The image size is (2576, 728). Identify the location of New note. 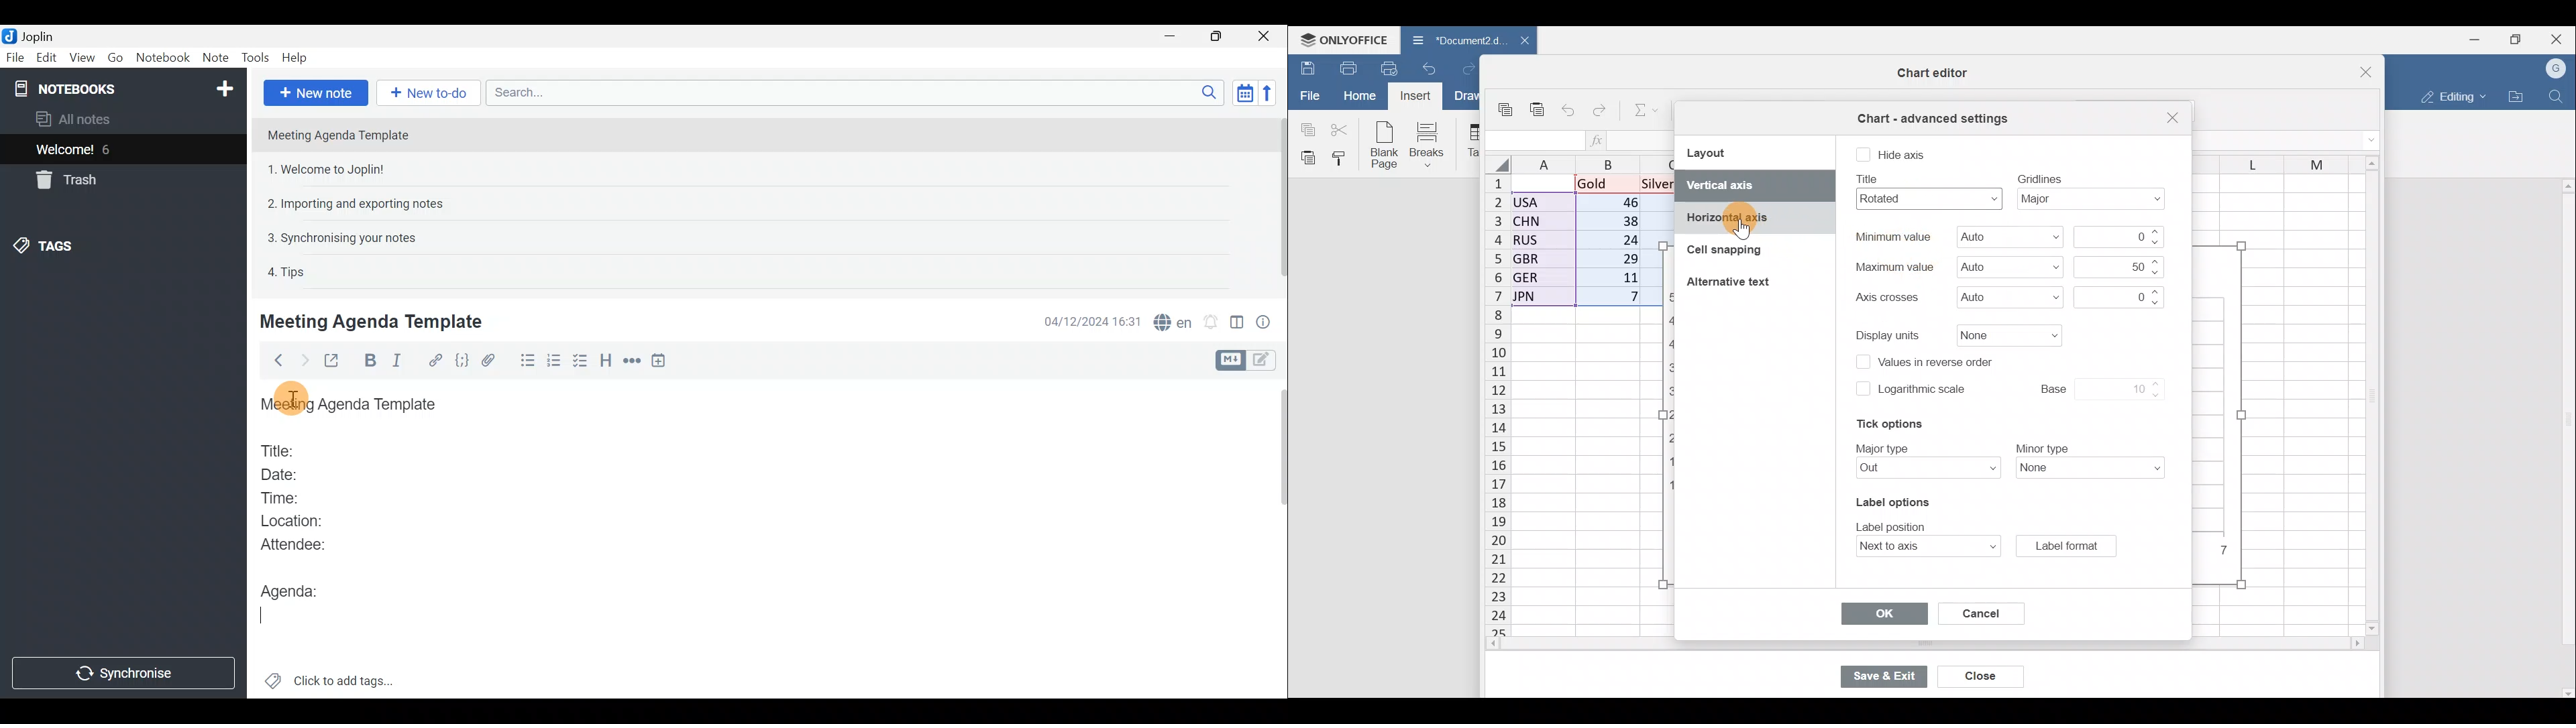
(316, 93).